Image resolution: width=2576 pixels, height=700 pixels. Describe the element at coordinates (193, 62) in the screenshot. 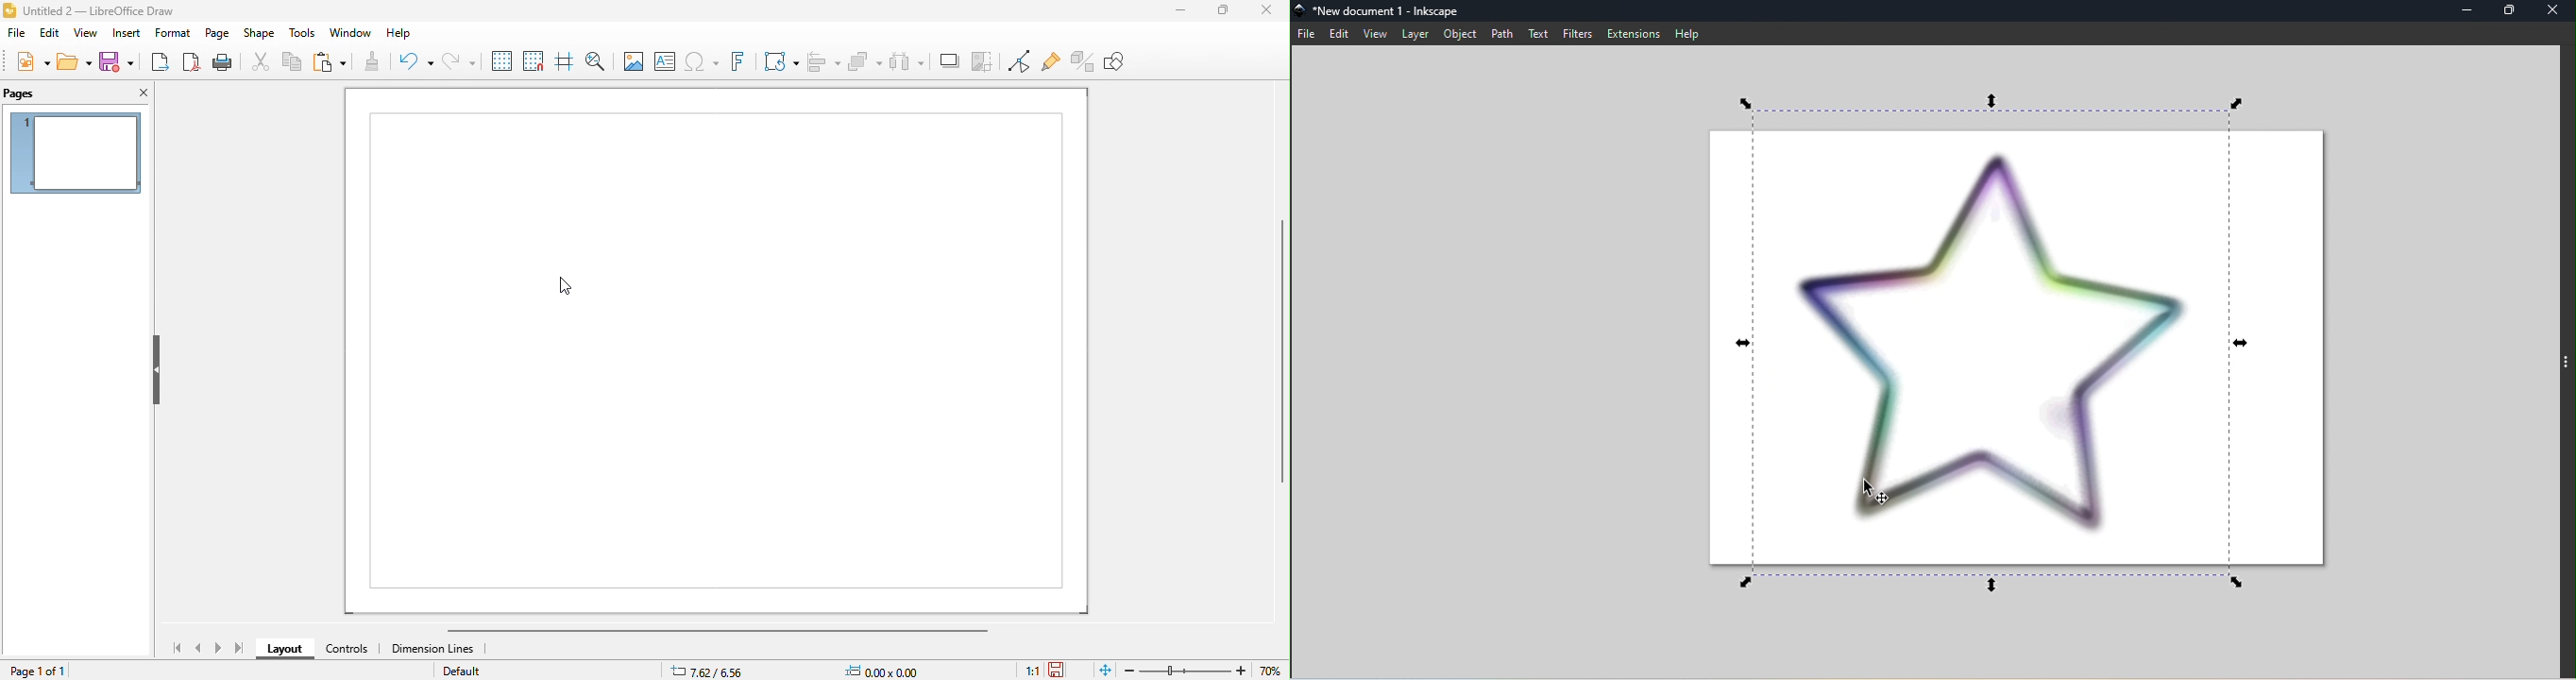

I see `export as pdf` at that location.